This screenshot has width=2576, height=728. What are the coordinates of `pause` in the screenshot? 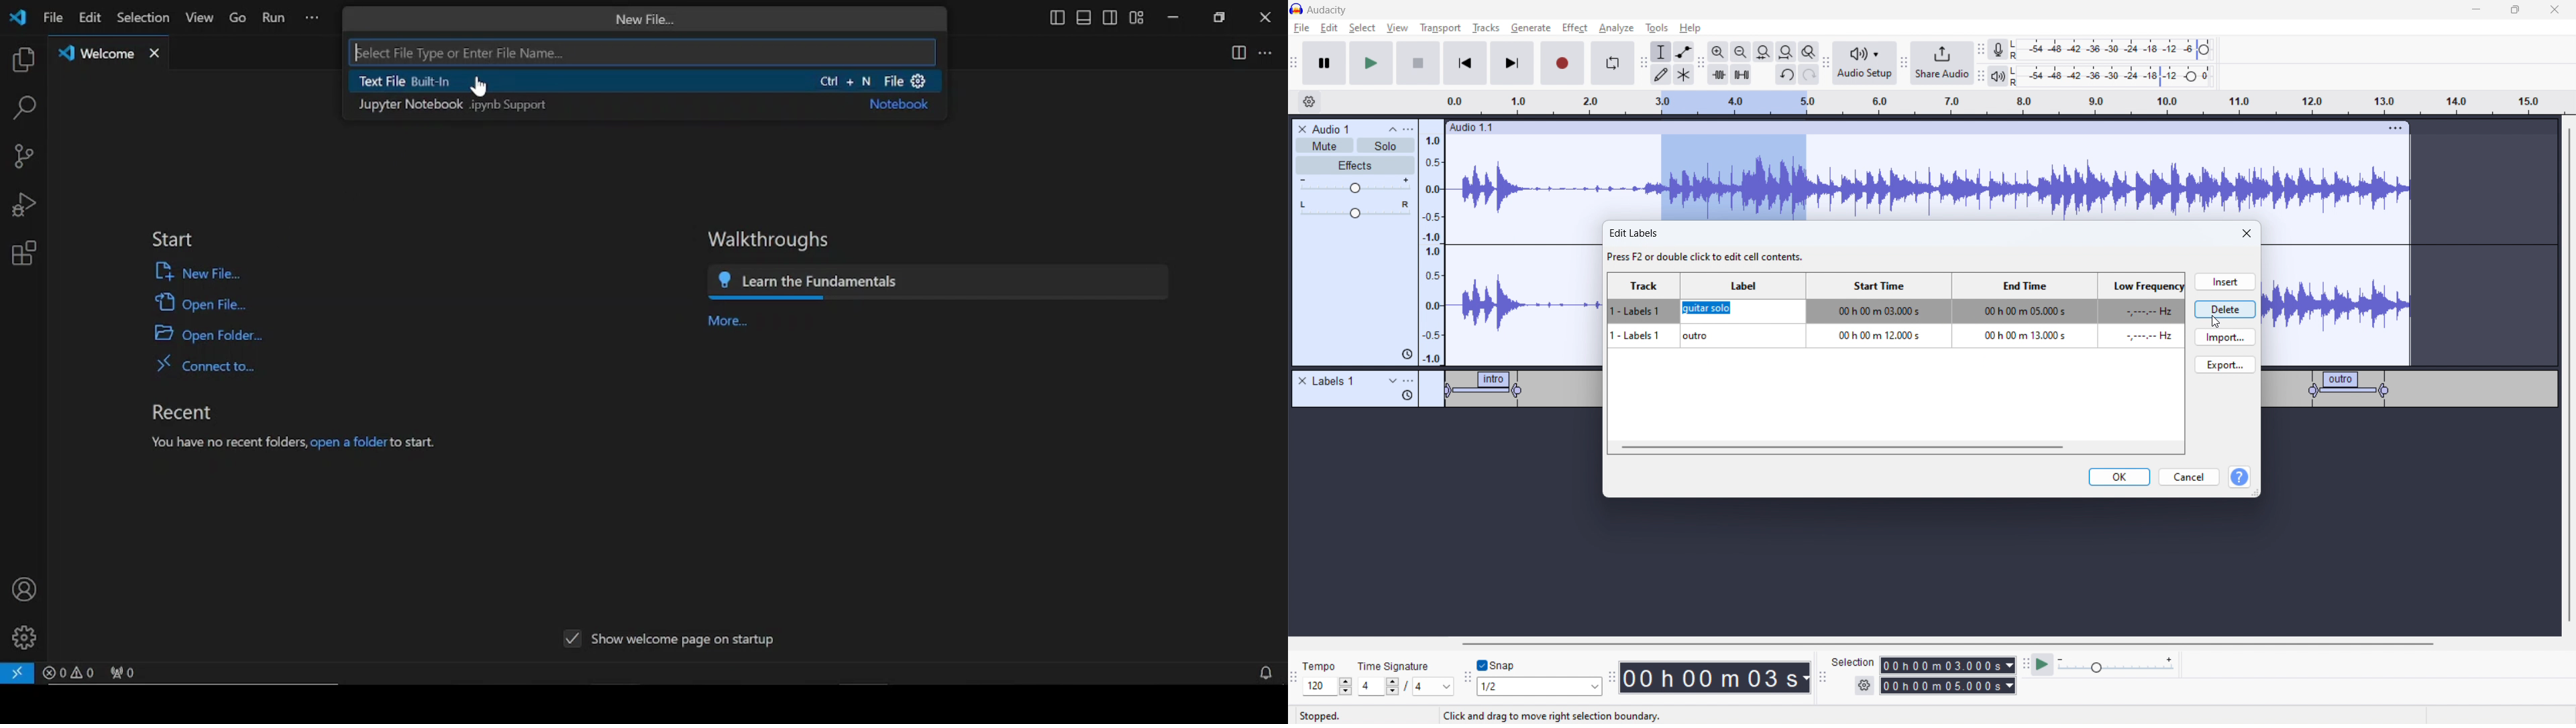 It's located at (1324, 64).